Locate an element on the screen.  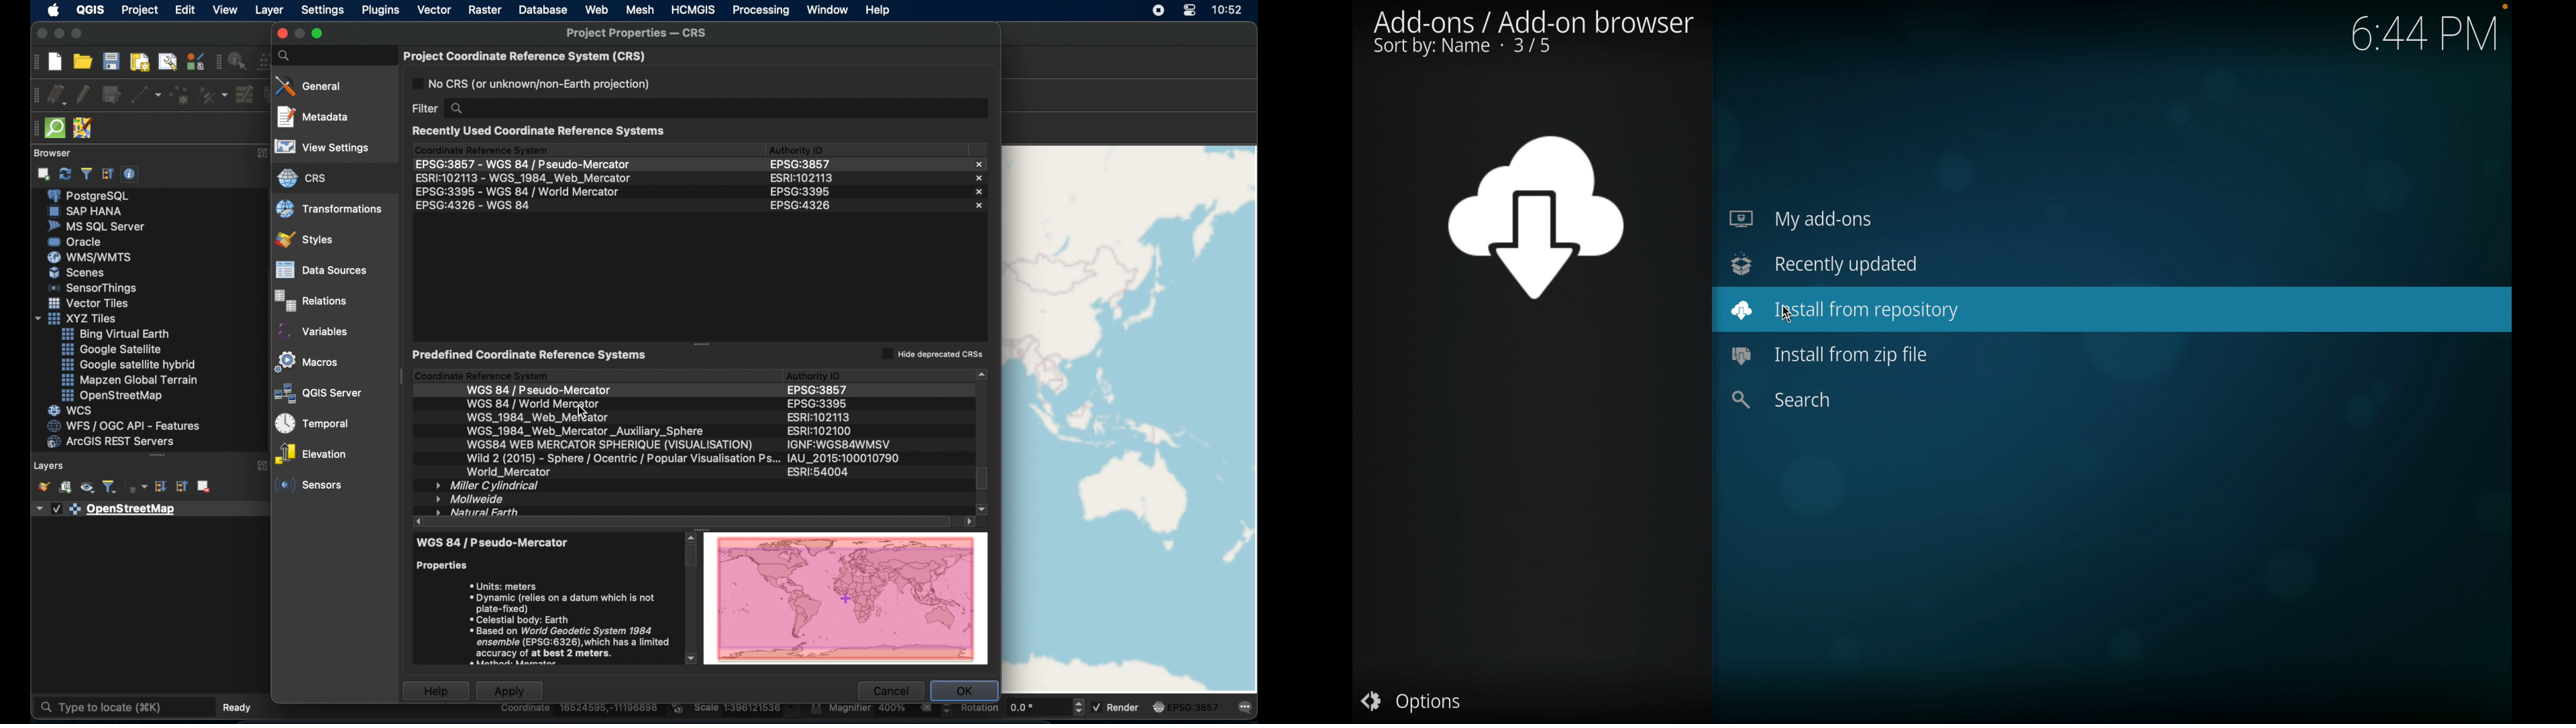
drag handle is located at coordinates (32, 129).